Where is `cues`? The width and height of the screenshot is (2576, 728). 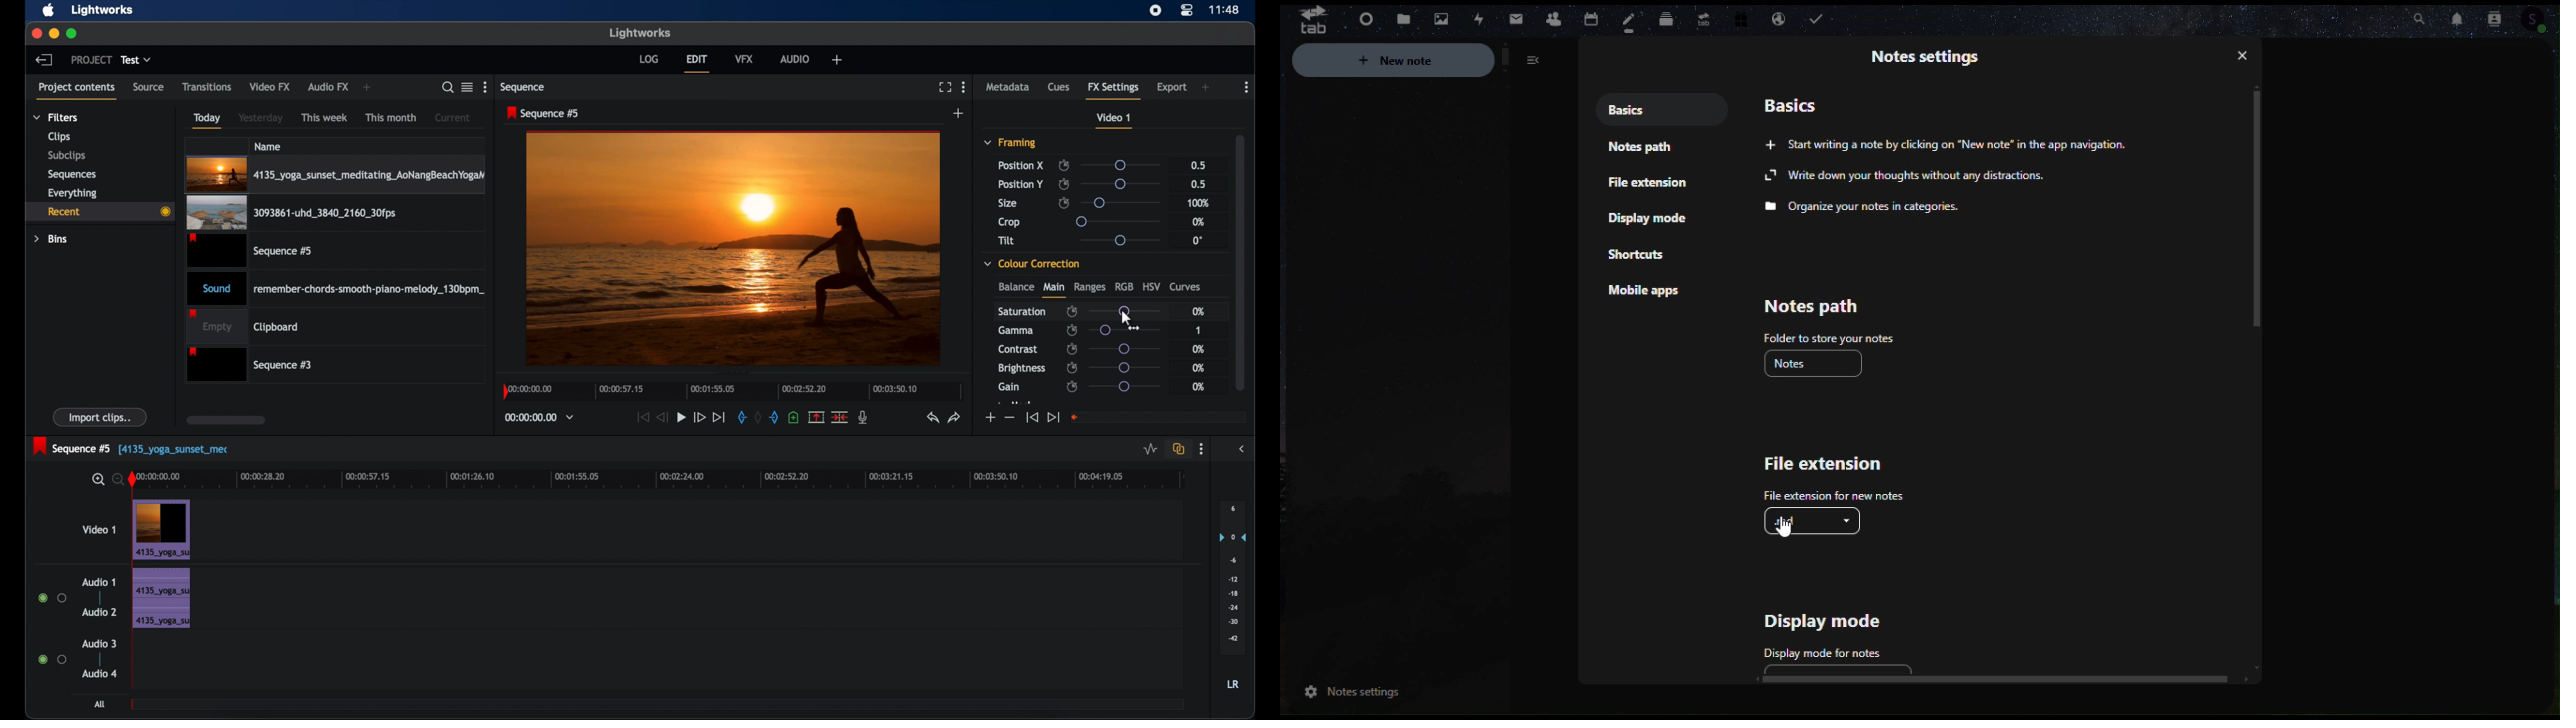
cues is located at coordinates (1059, 87).